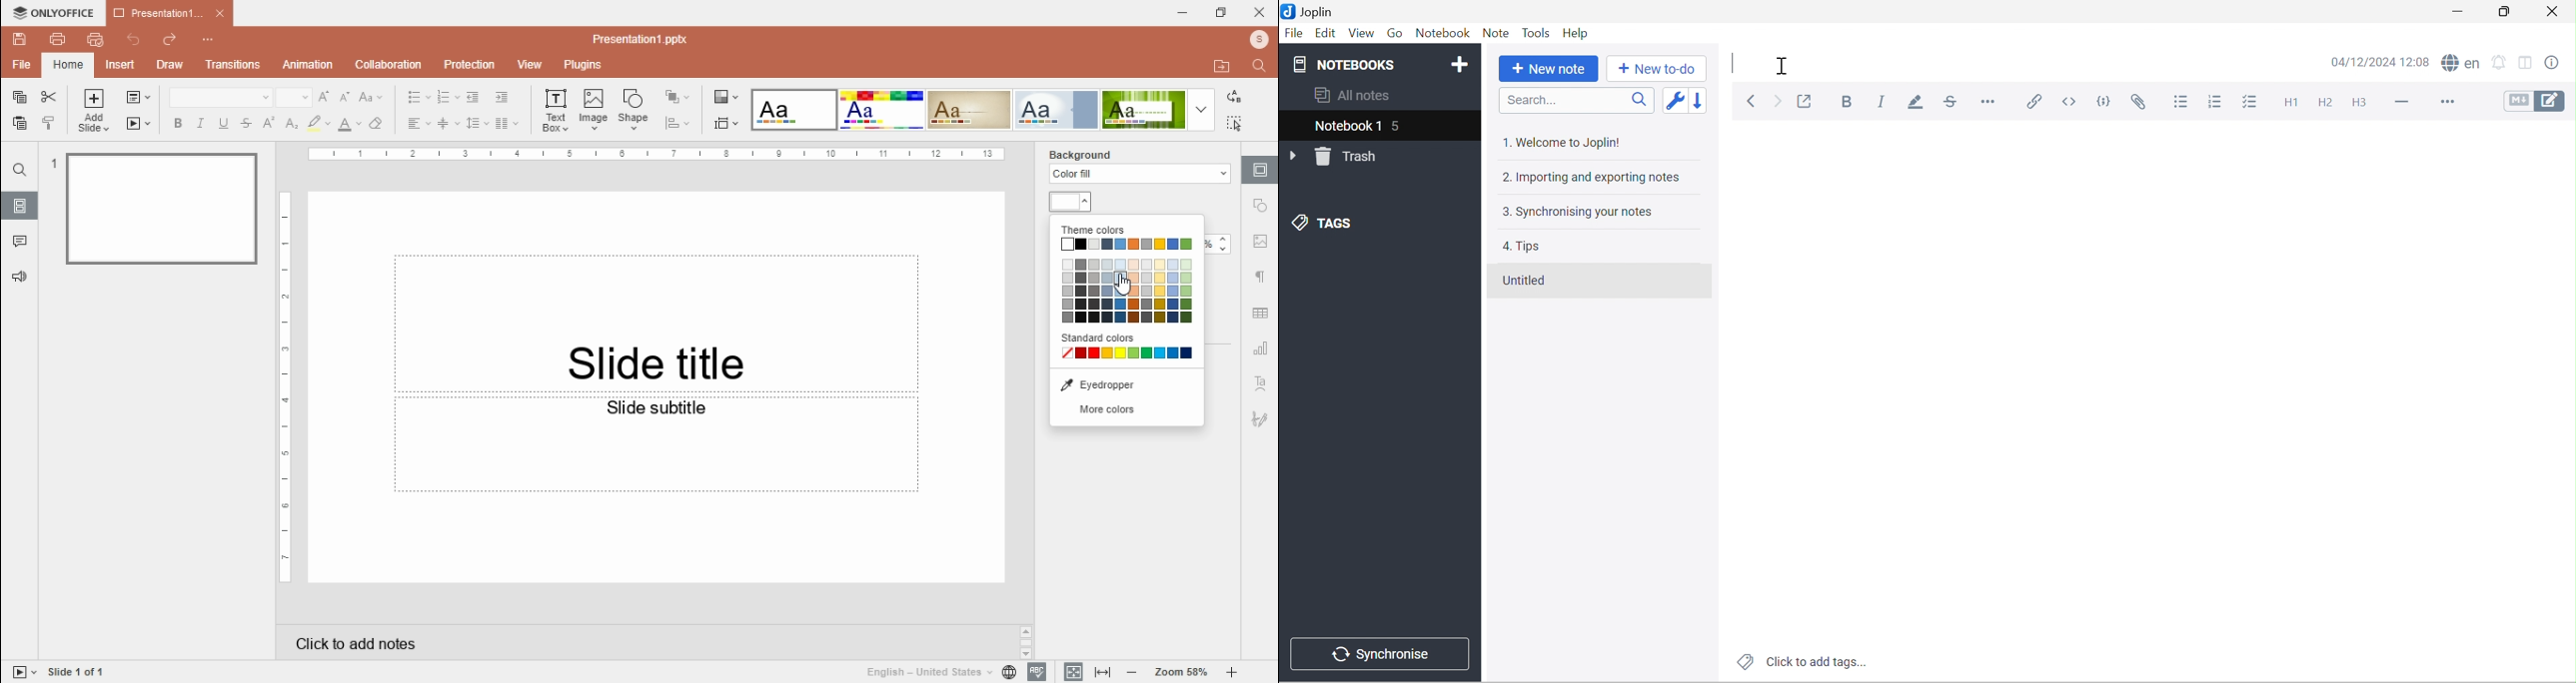  I want to click on italics, so click(201, 124).